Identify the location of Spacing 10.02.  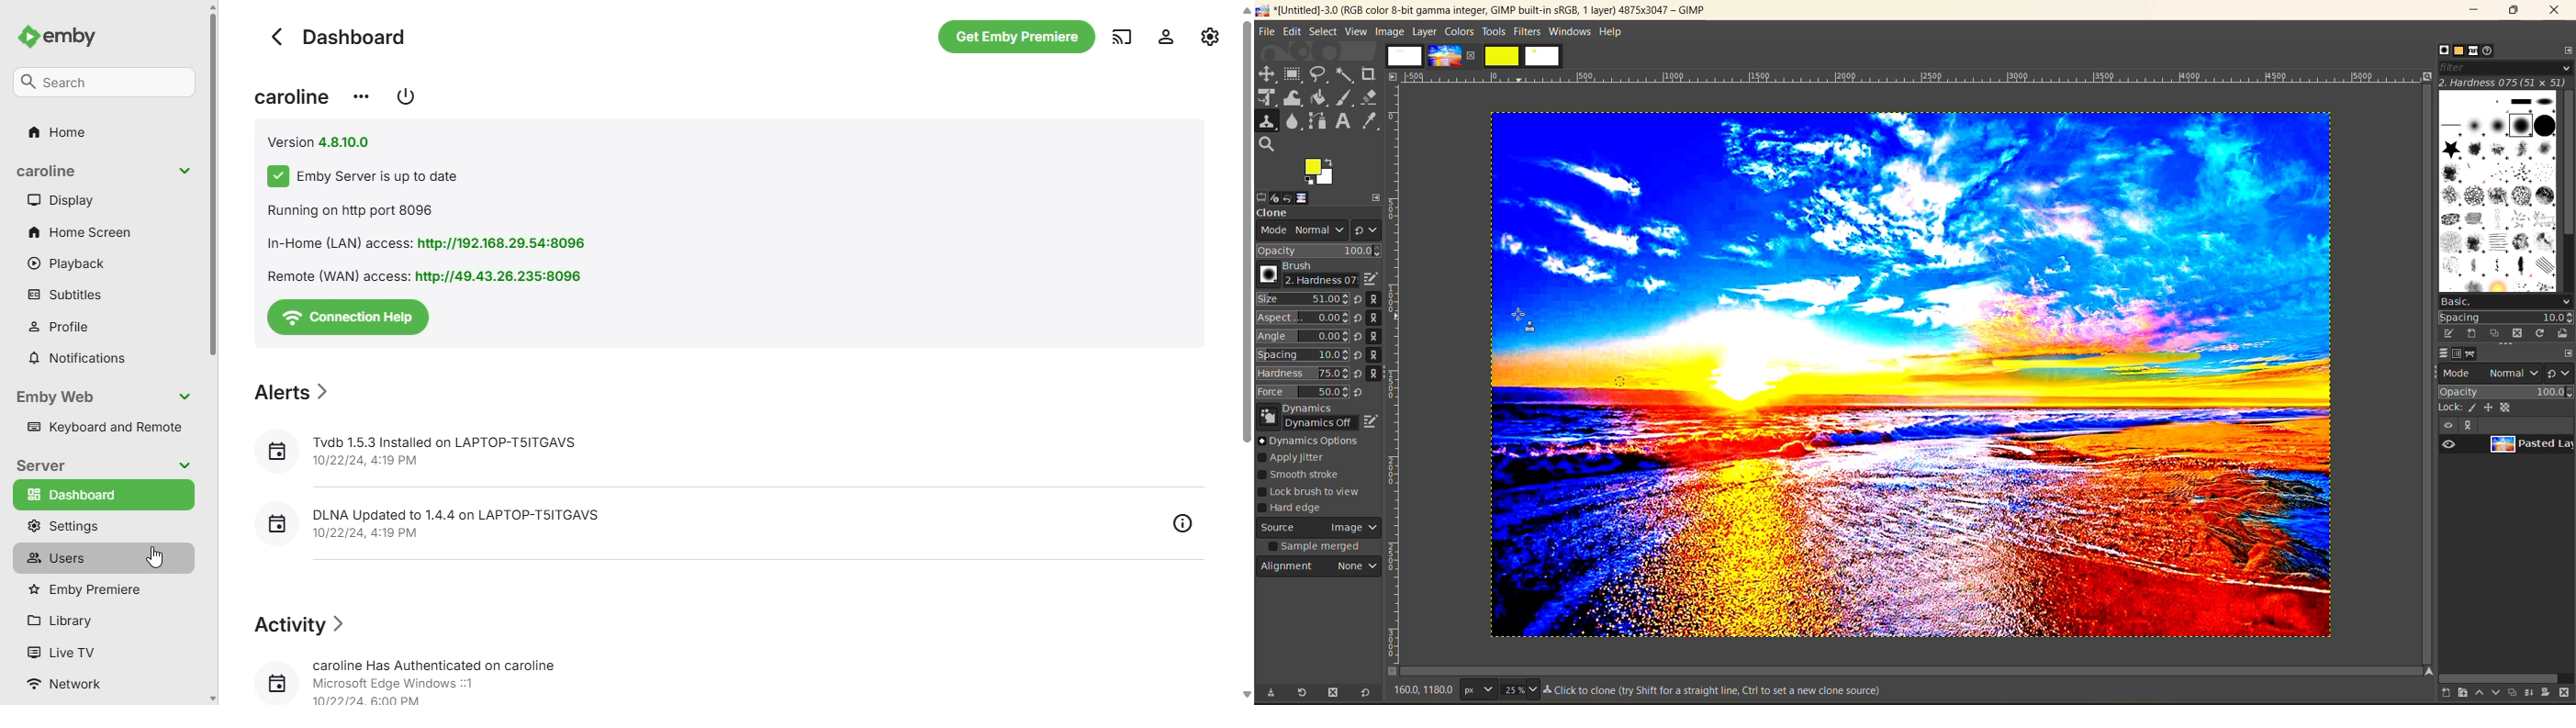
(1304, 355).